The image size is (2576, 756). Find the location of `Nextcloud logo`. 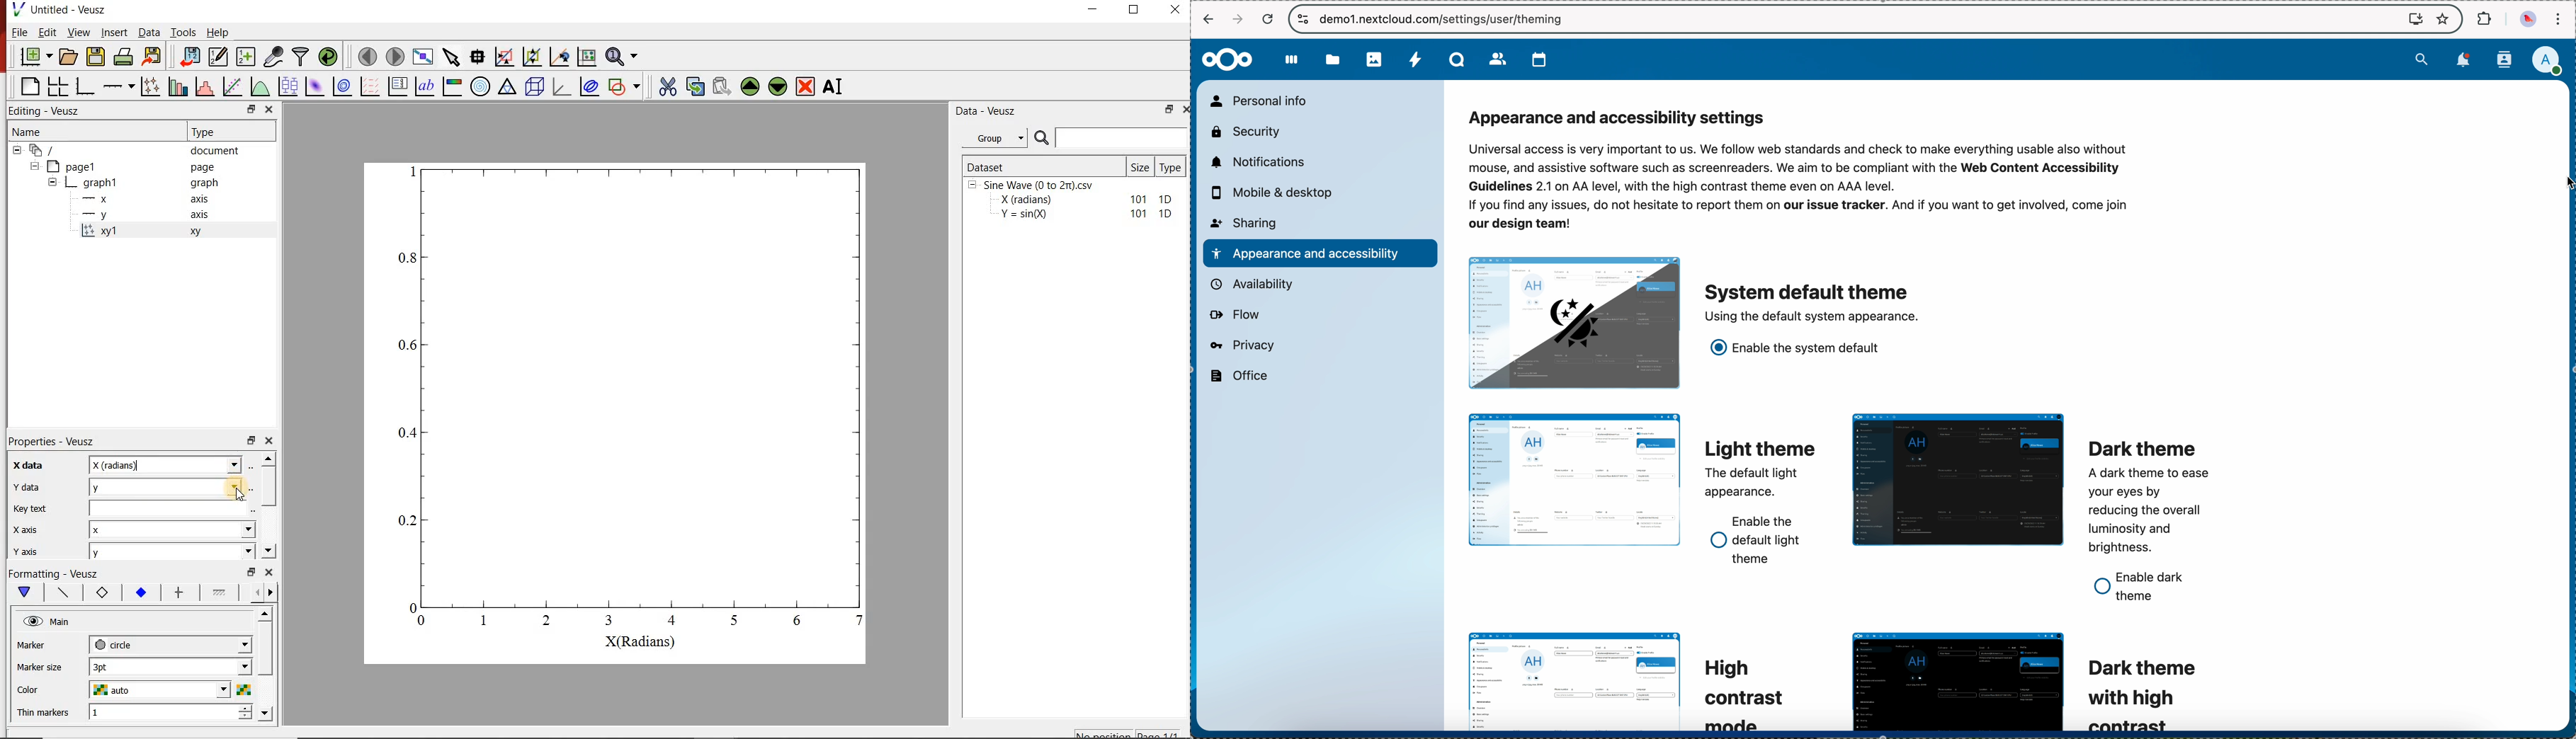

Nextcloud logo is located at coordinates (1228, 59).